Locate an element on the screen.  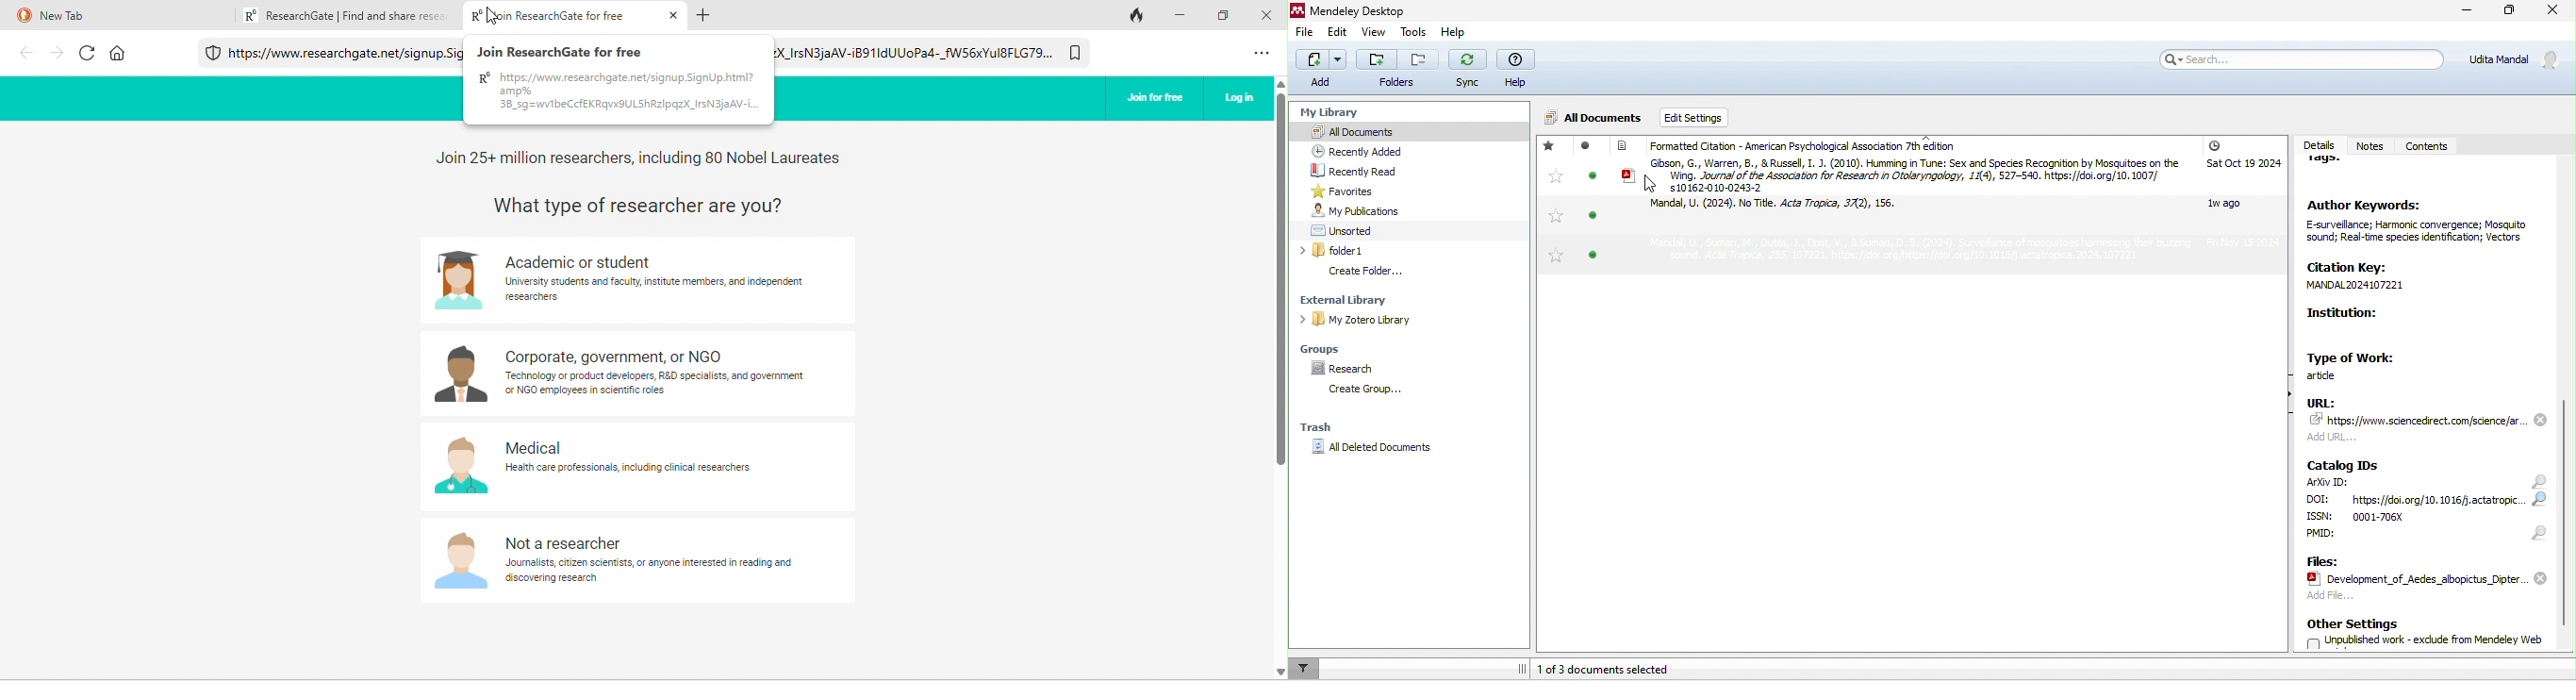
1 of 3 documents selected is located at coordinates (1627, 668).